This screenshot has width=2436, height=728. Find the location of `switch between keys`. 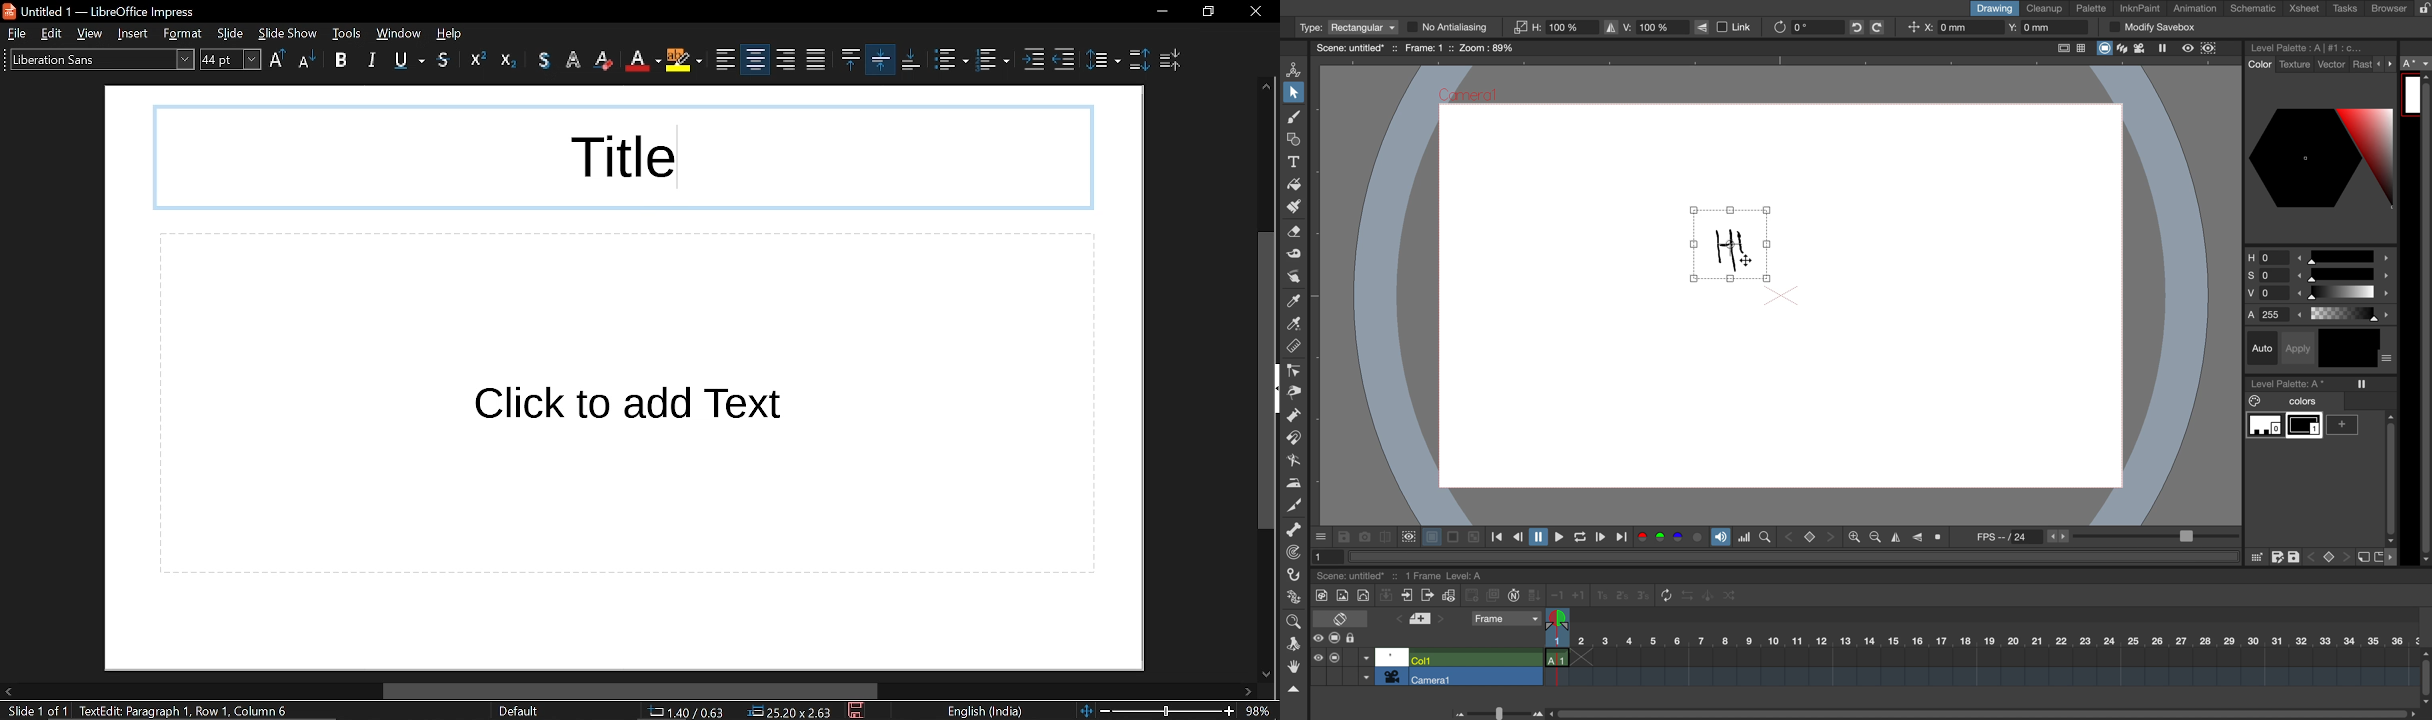

switch between keys is located at coordinates (2328, 556).